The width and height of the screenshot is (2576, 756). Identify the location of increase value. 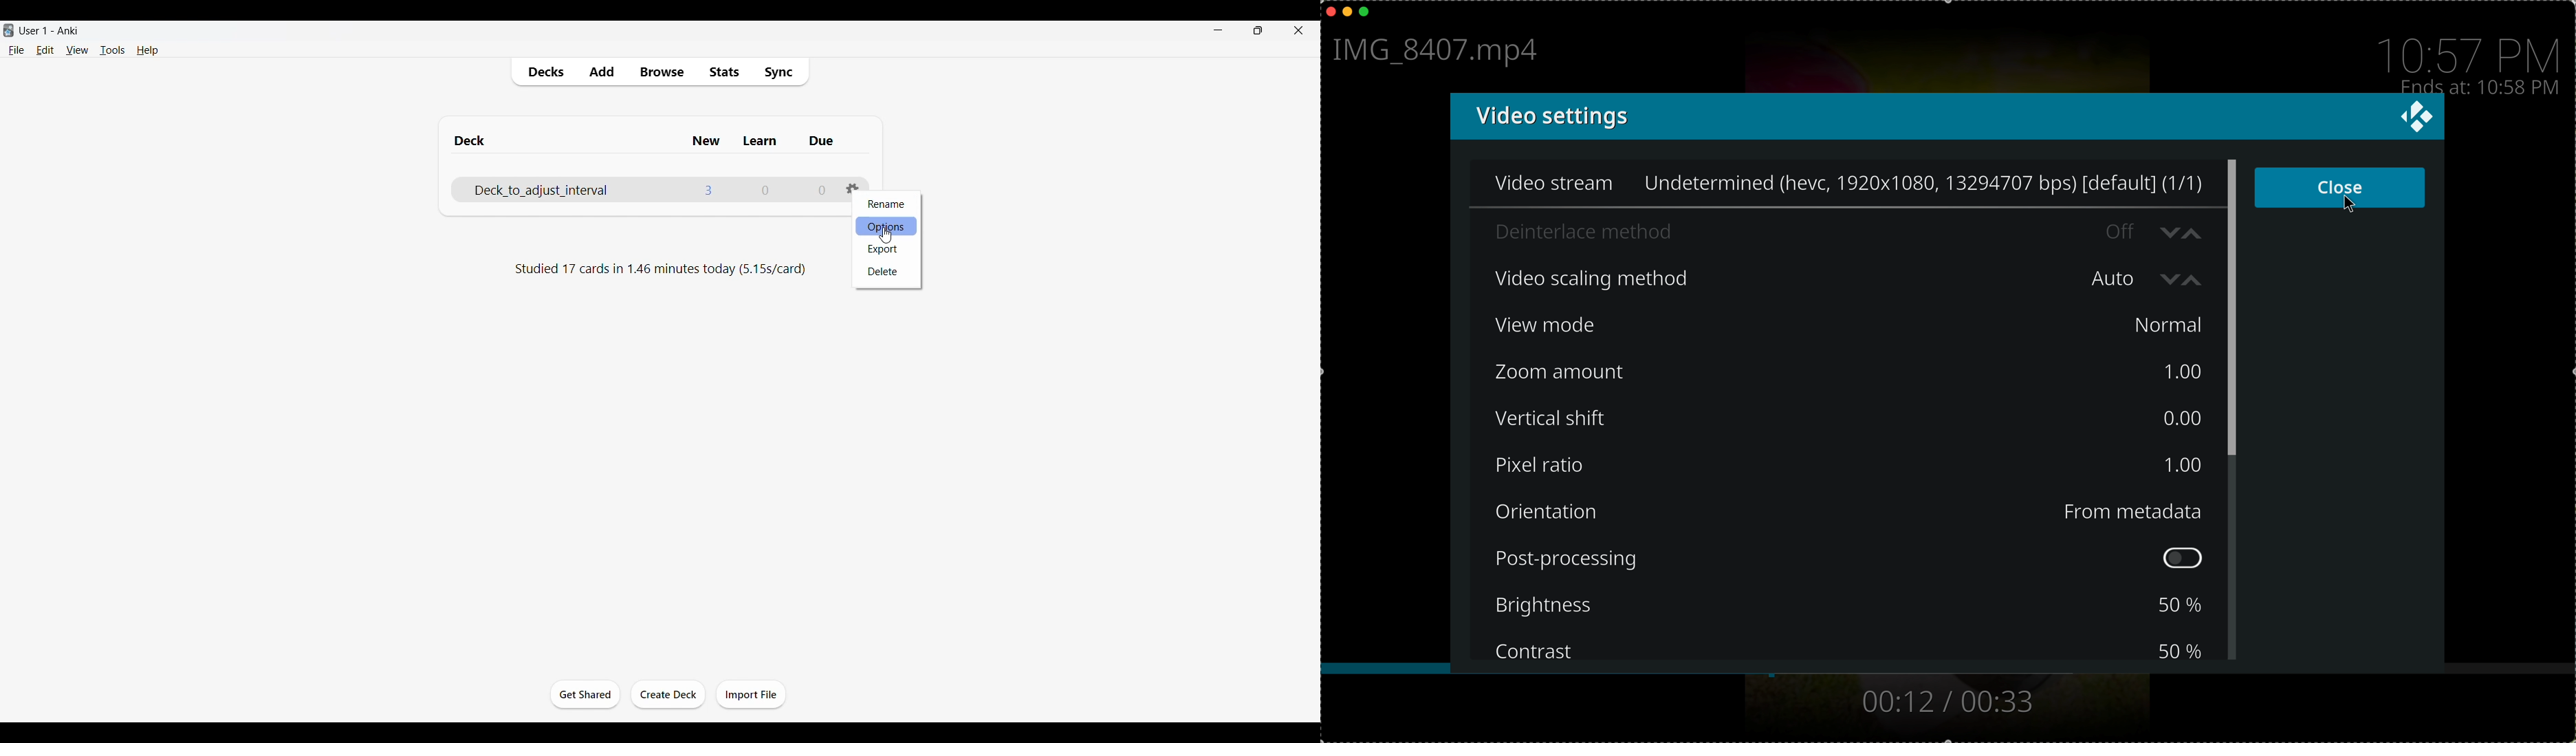
(2196, 279).